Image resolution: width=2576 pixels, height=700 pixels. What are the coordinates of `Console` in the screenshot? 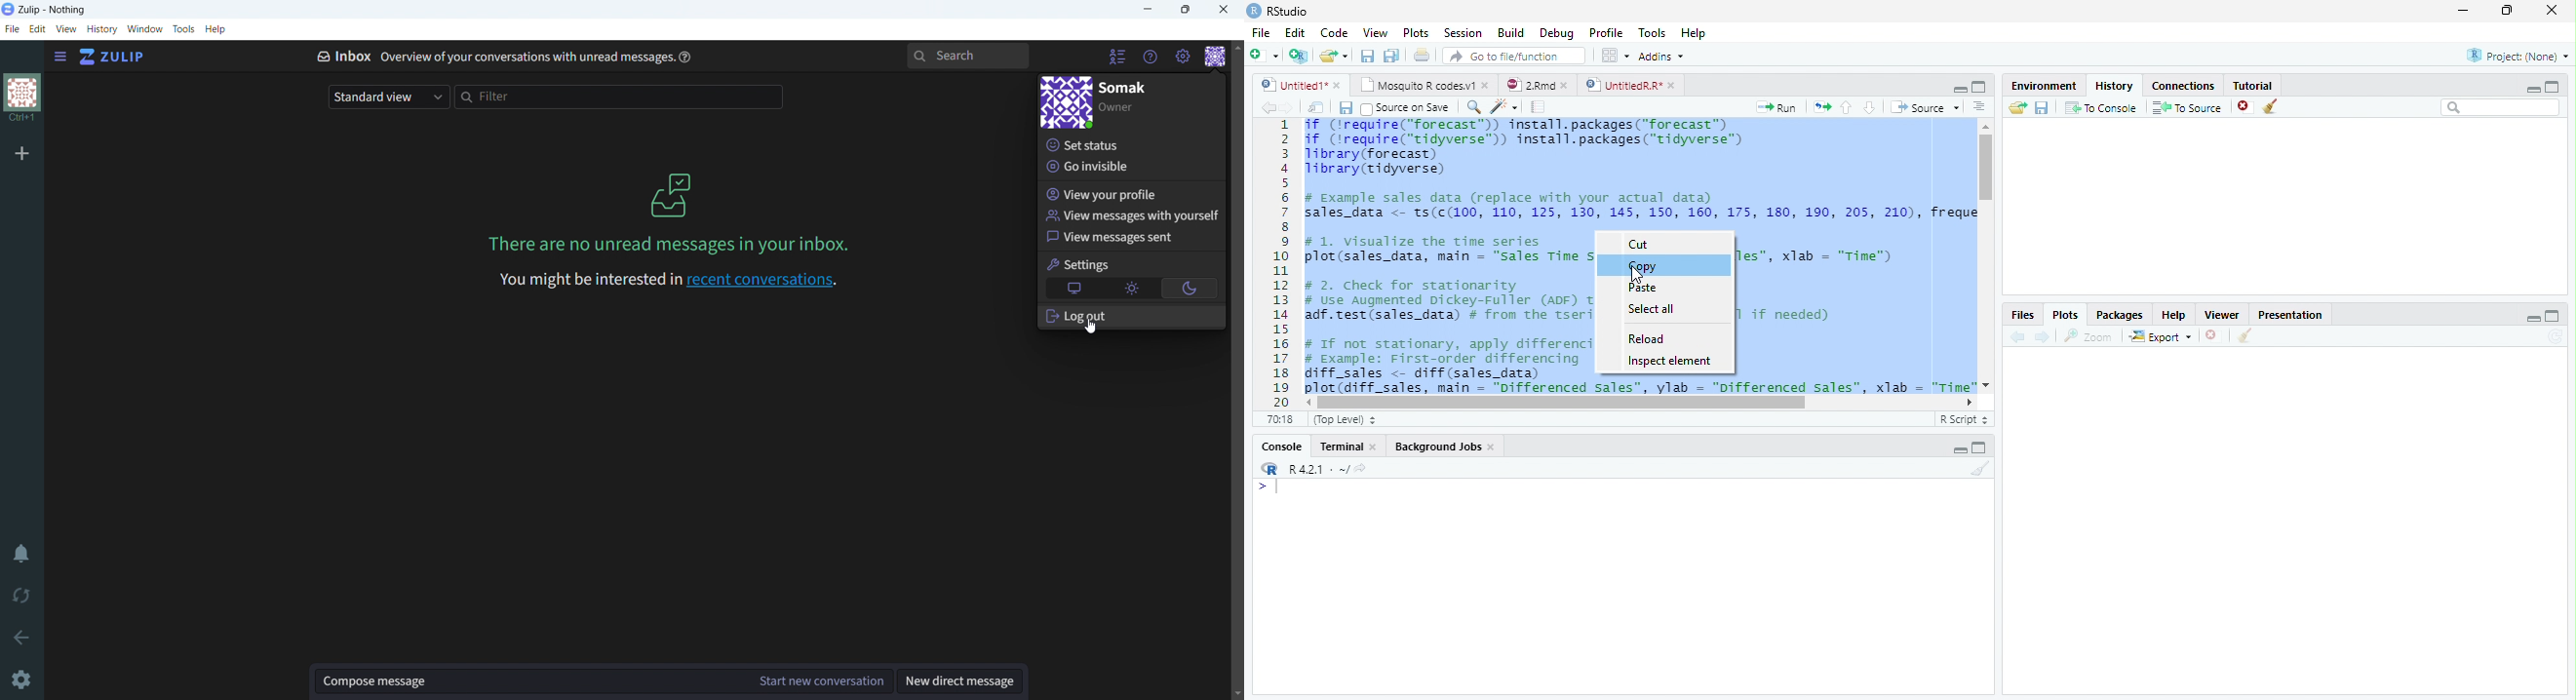 It's located at (1283, 446).